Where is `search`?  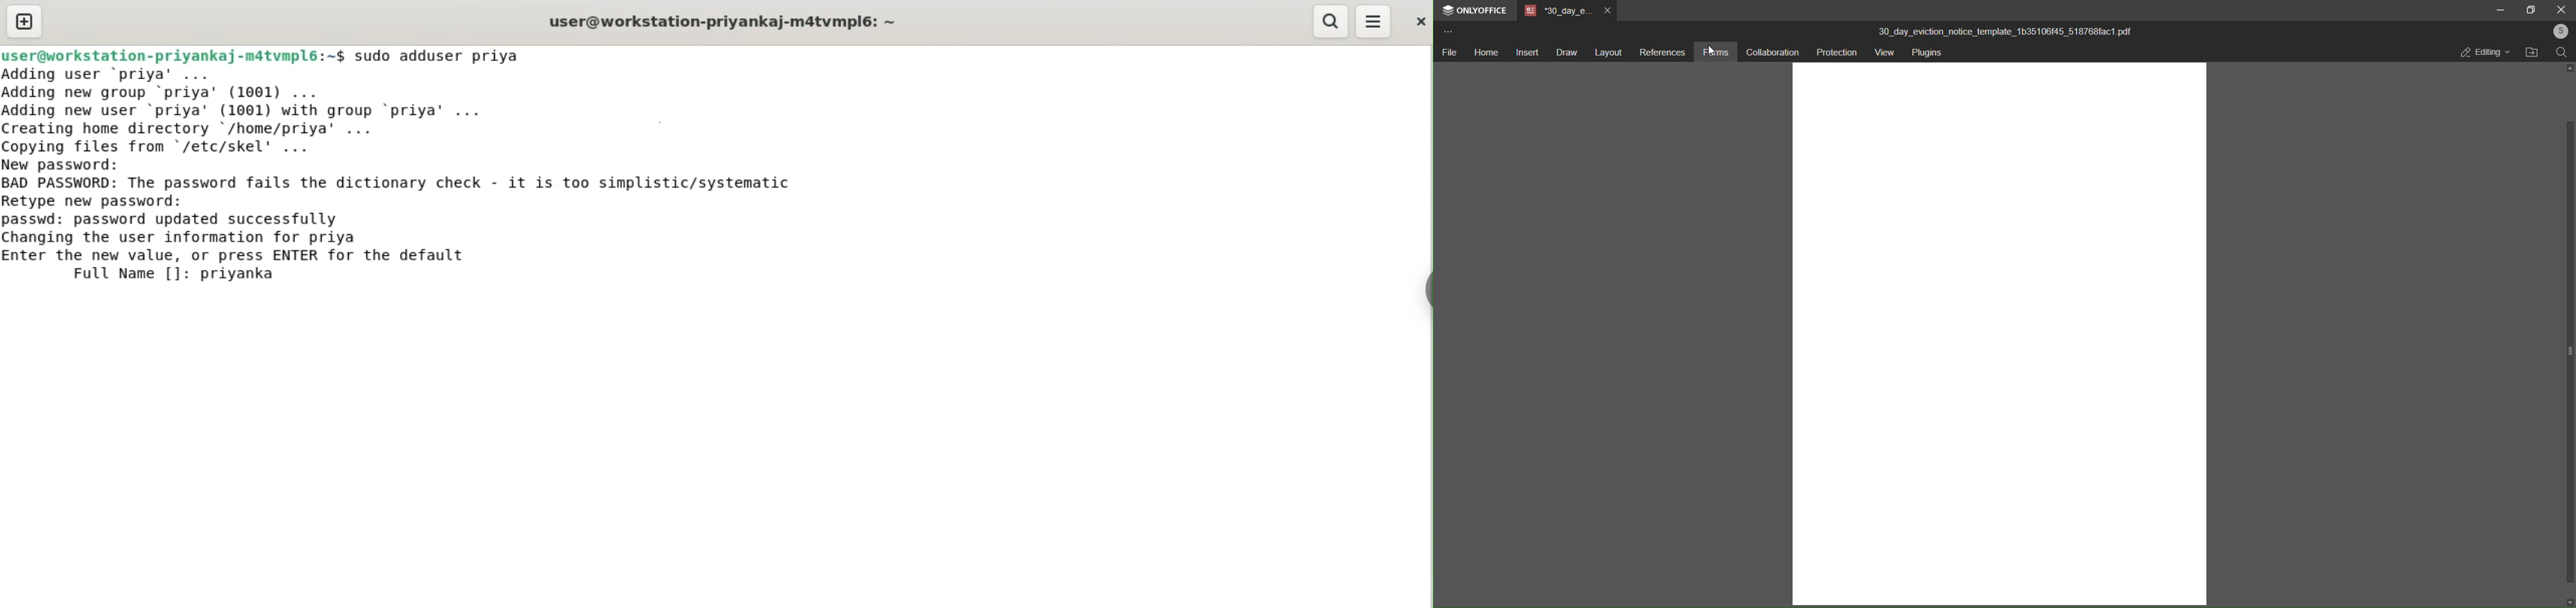 search is located at coordinates (2562, 53).